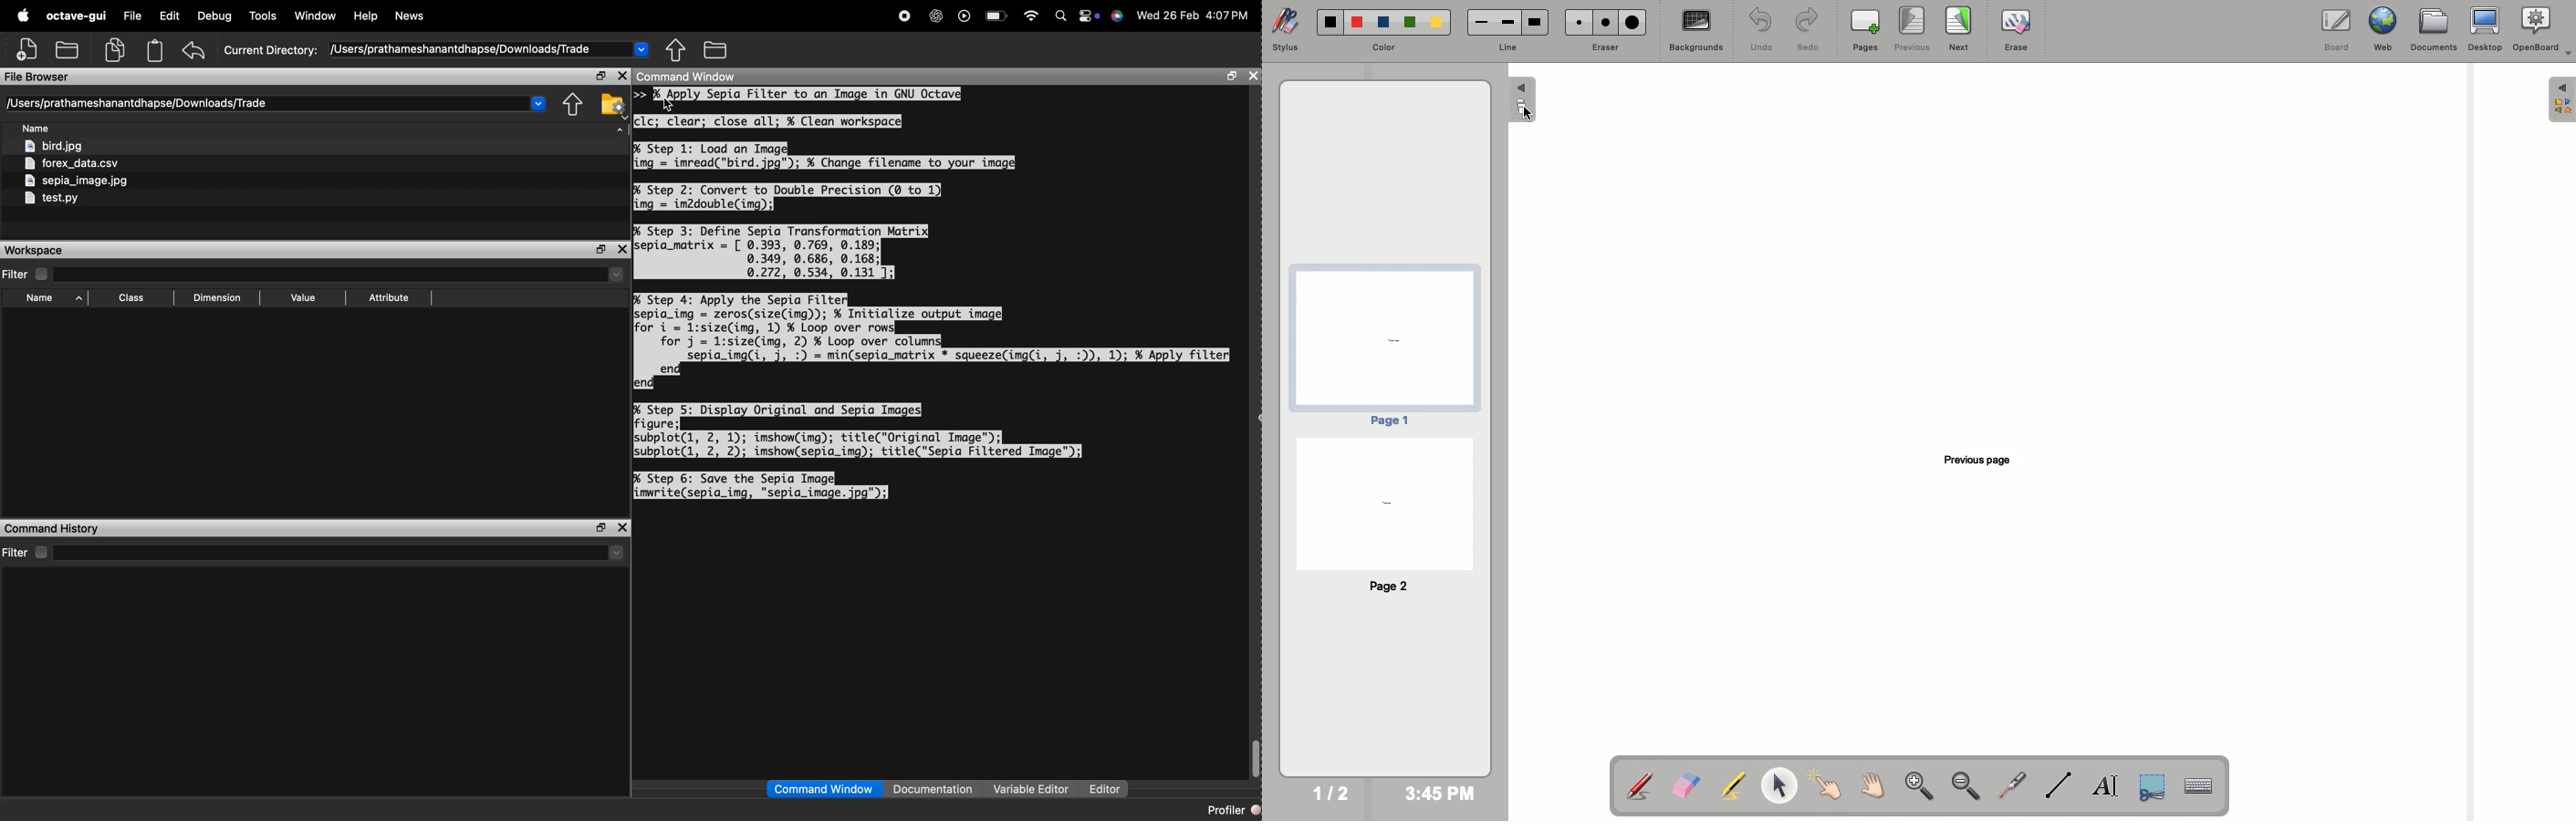 Image resolution: width=2576 pixels, height=840 pixels. What do you see at coordinates (52, 199) in the screenshot?
I see ` test.py` at bounding box center [52, 199].